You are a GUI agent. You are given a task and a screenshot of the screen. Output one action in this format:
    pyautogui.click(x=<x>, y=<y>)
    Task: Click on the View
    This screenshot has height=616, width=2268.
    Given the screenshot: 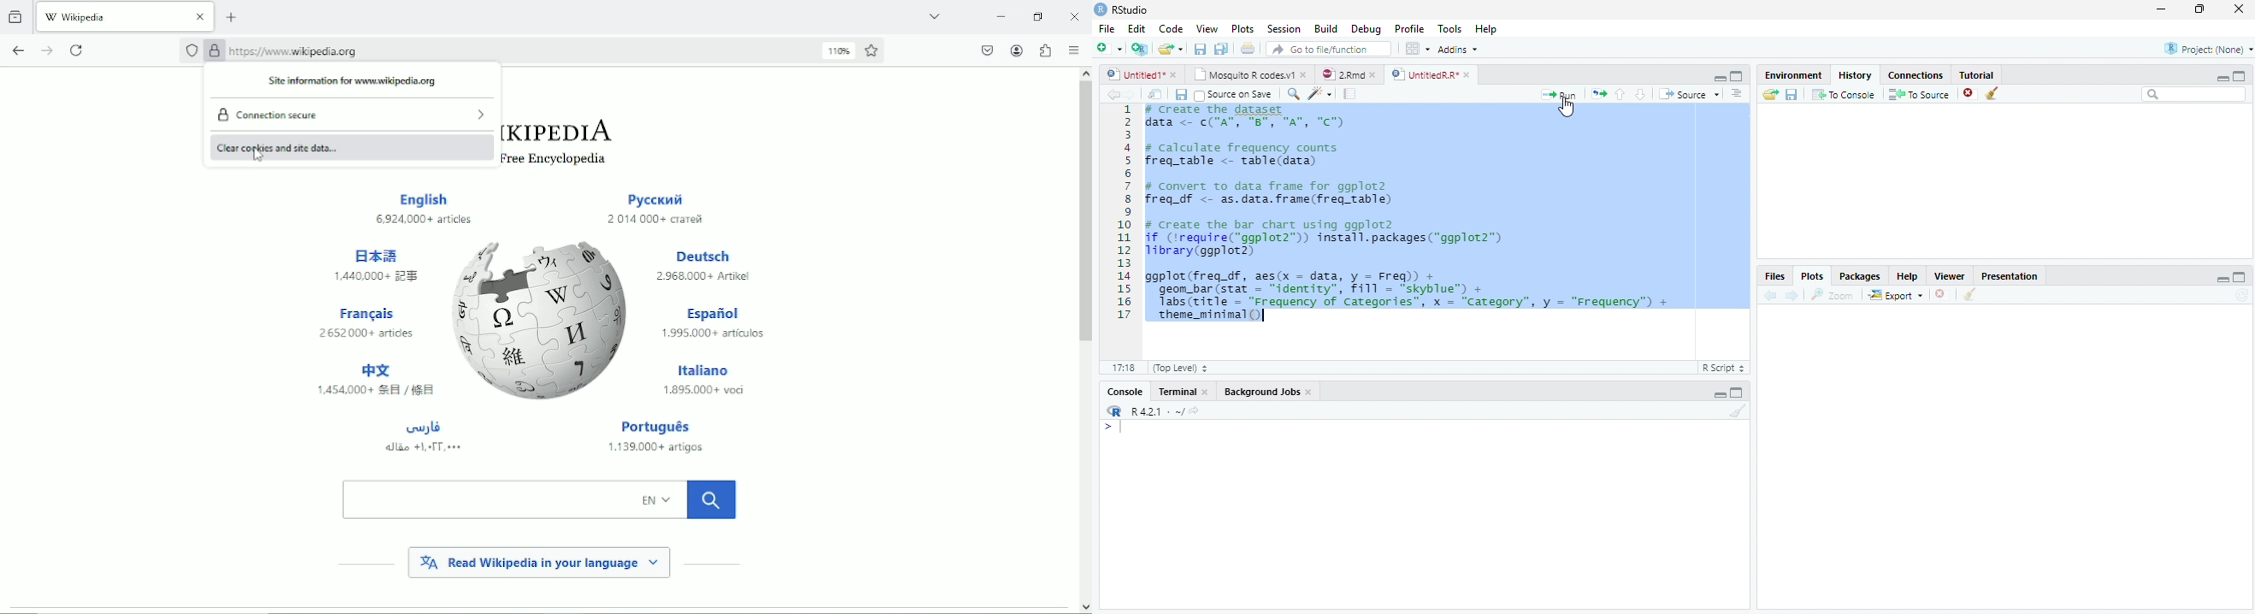 What is the action you would take?
    pyautogui.click(x=1206, y=29)
    